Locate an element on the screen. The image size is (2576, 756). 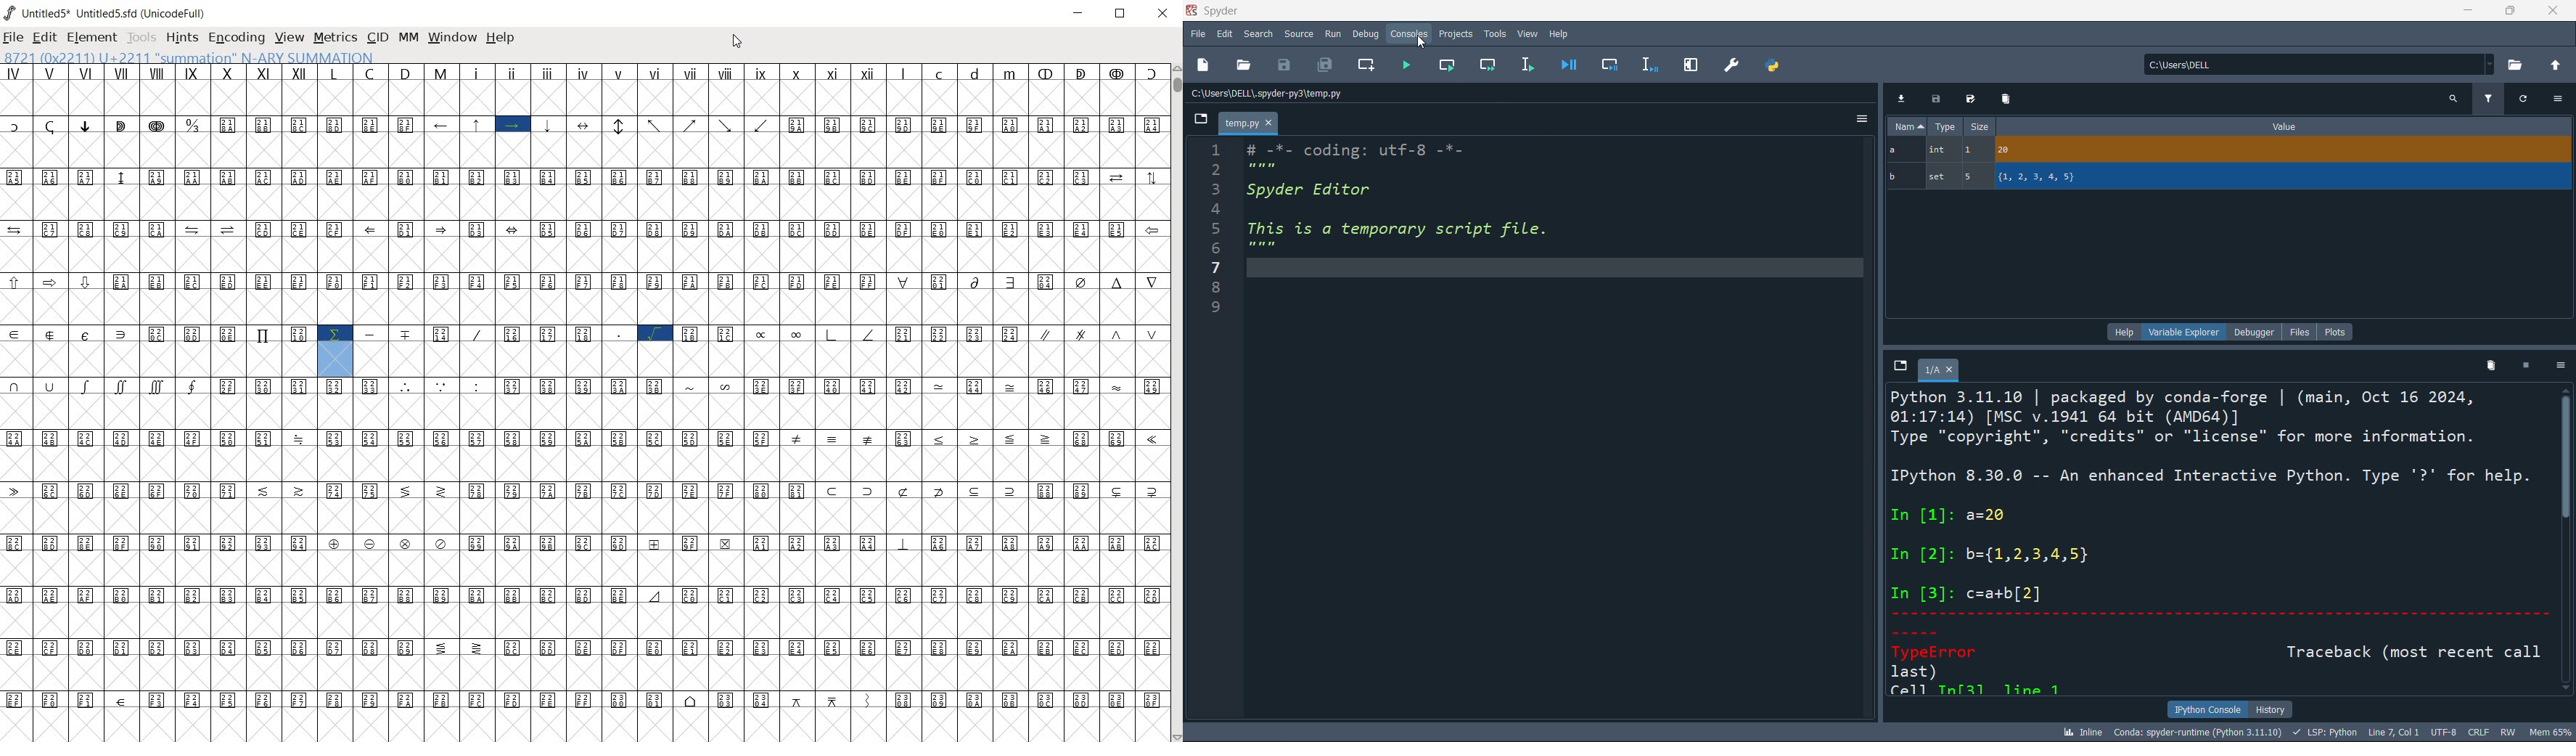
path manager is located at coordinates (1775, 66).